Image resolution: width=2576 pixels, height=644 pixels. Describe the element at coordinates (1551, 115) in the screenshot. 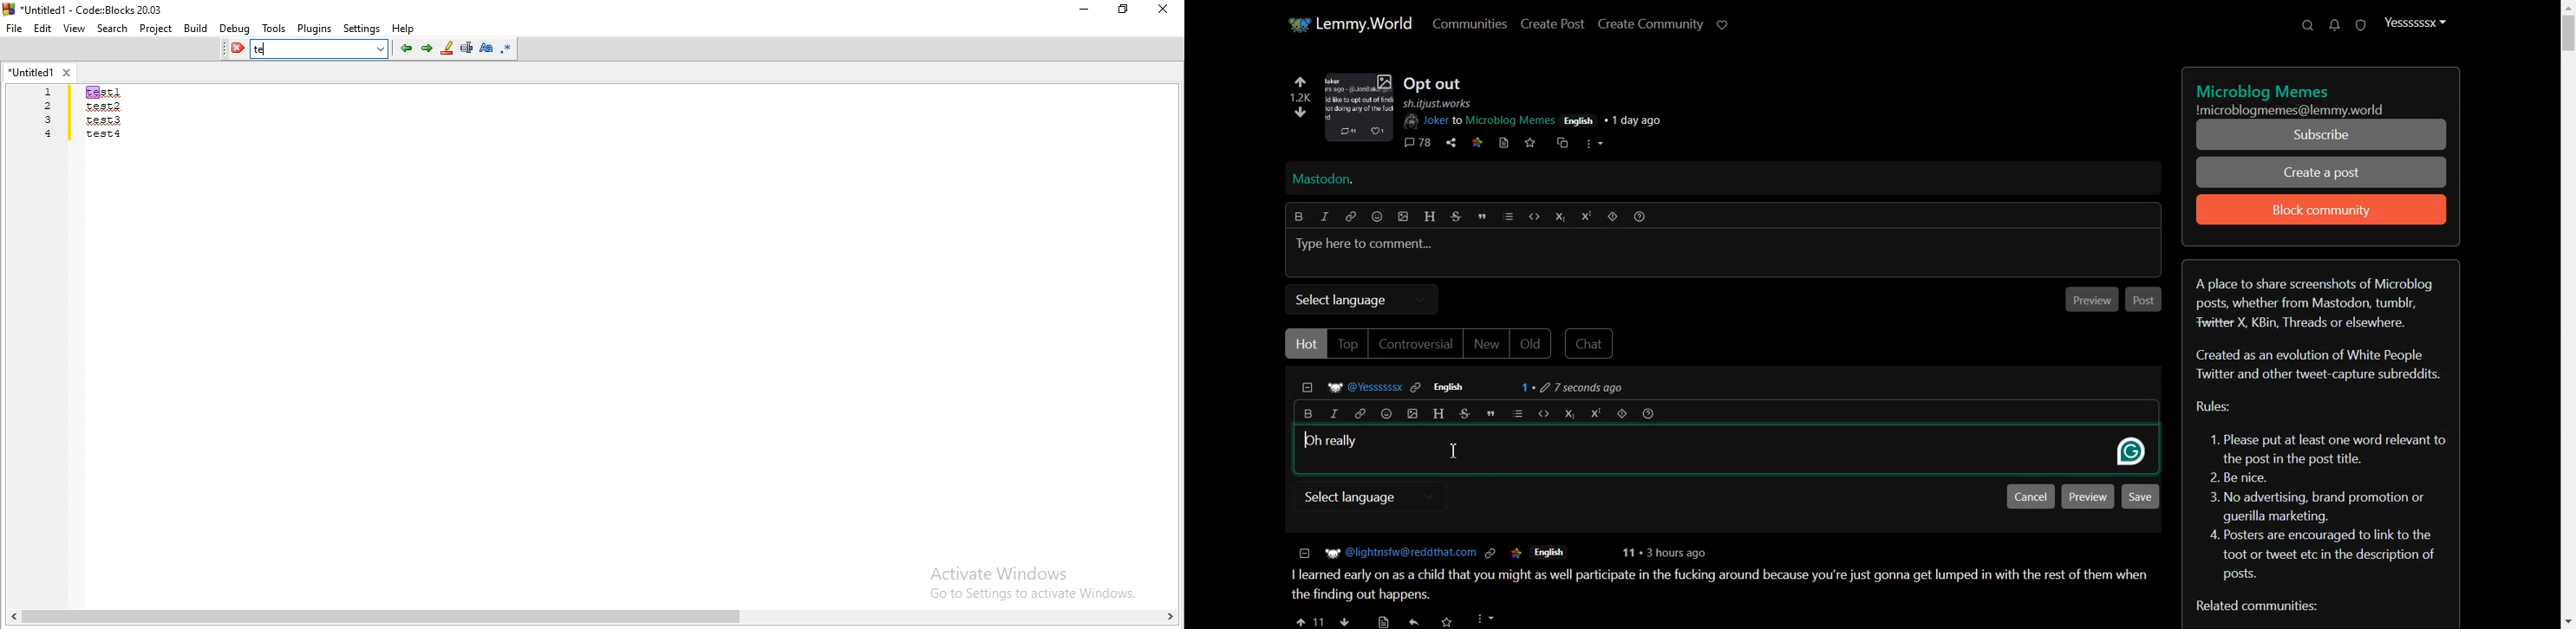

I see `post details` at that location.